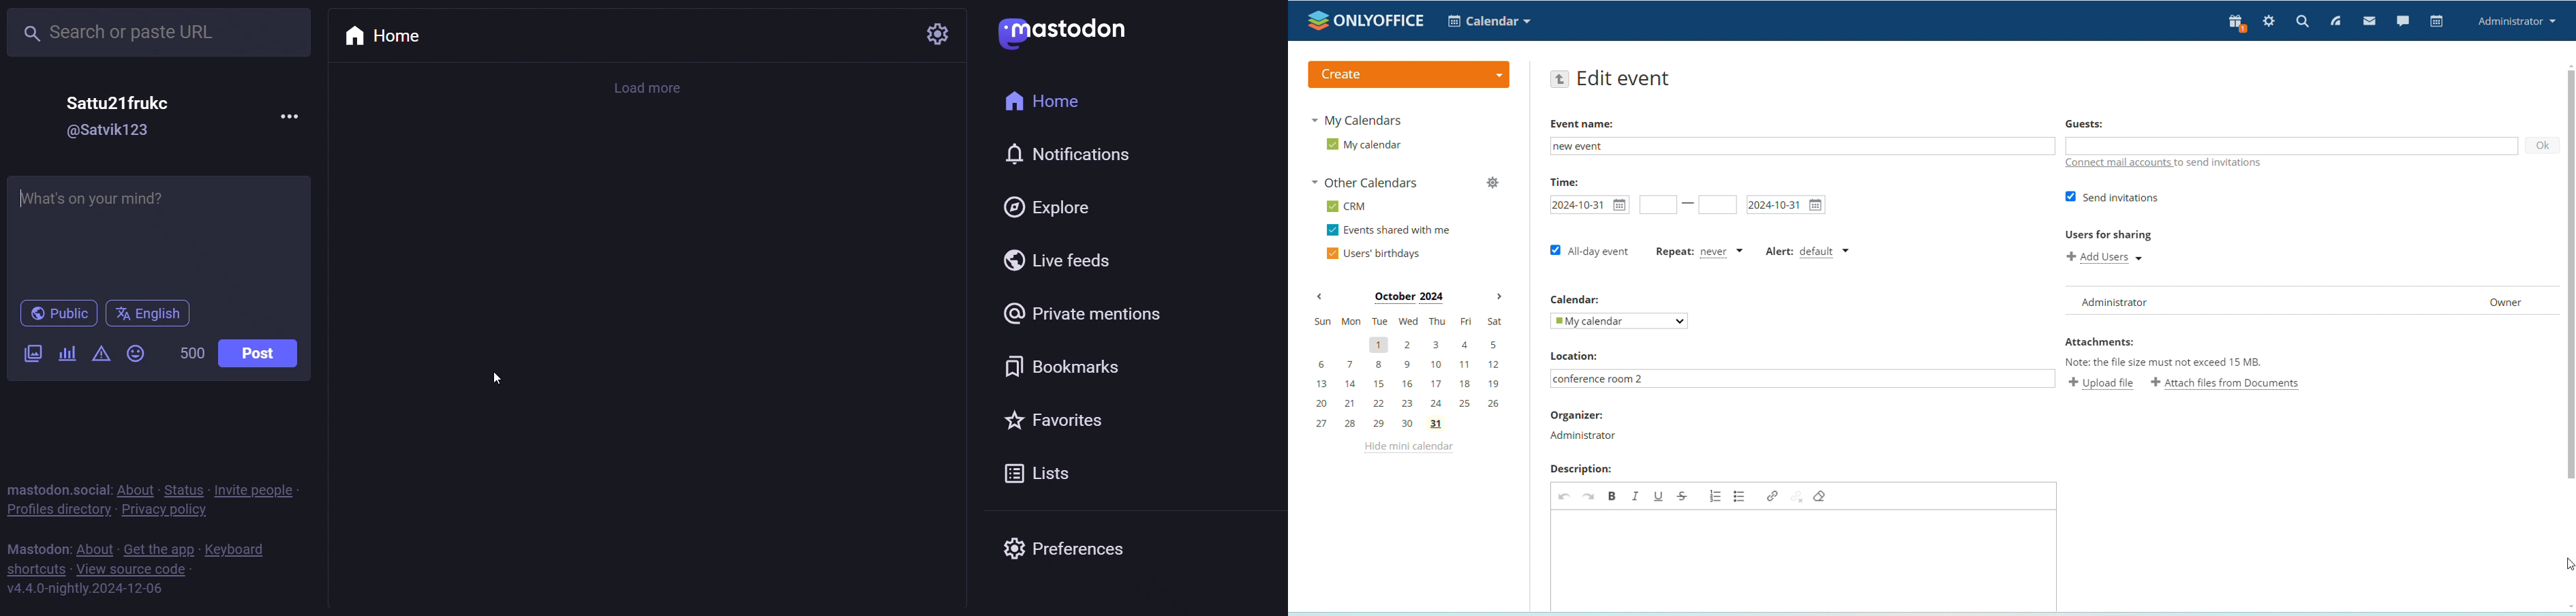 This screenshot has height=616, width=2576. Describe the element at coordinates (1058, 365) in the screenshot. I see `bookmark` at that location.